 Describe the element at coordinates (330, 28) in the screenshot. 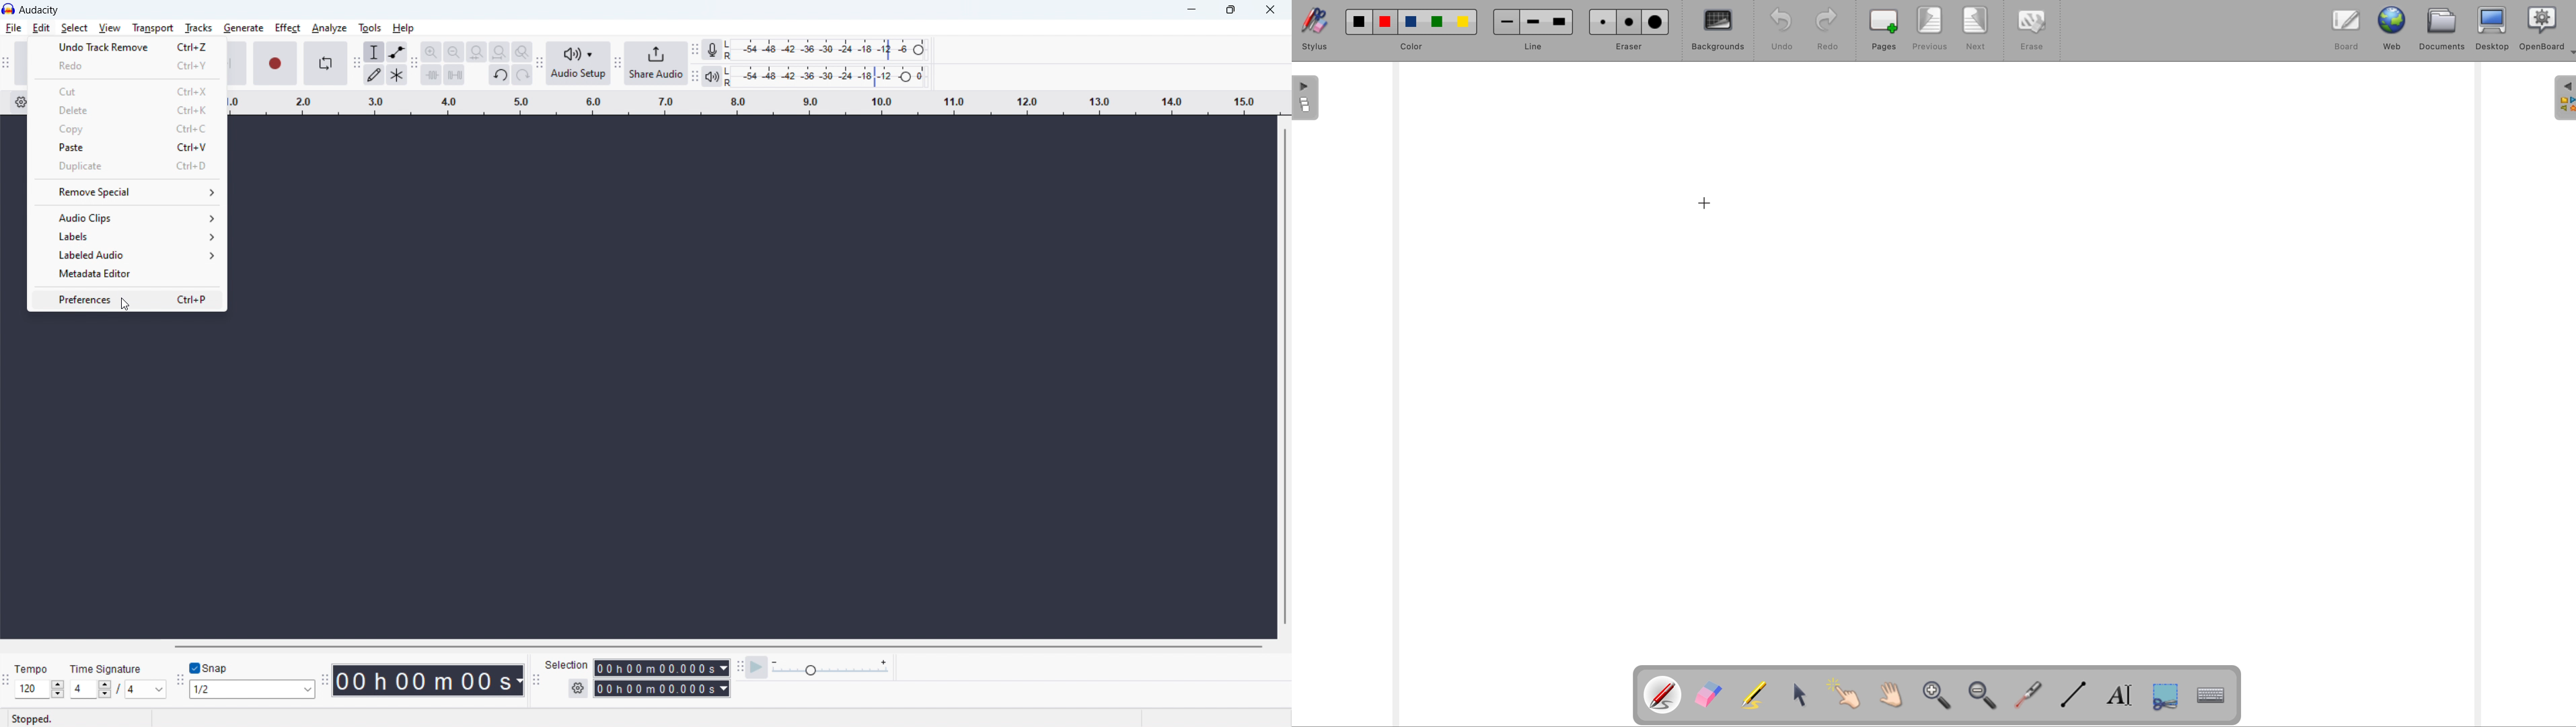

I see `analyze` at that location.